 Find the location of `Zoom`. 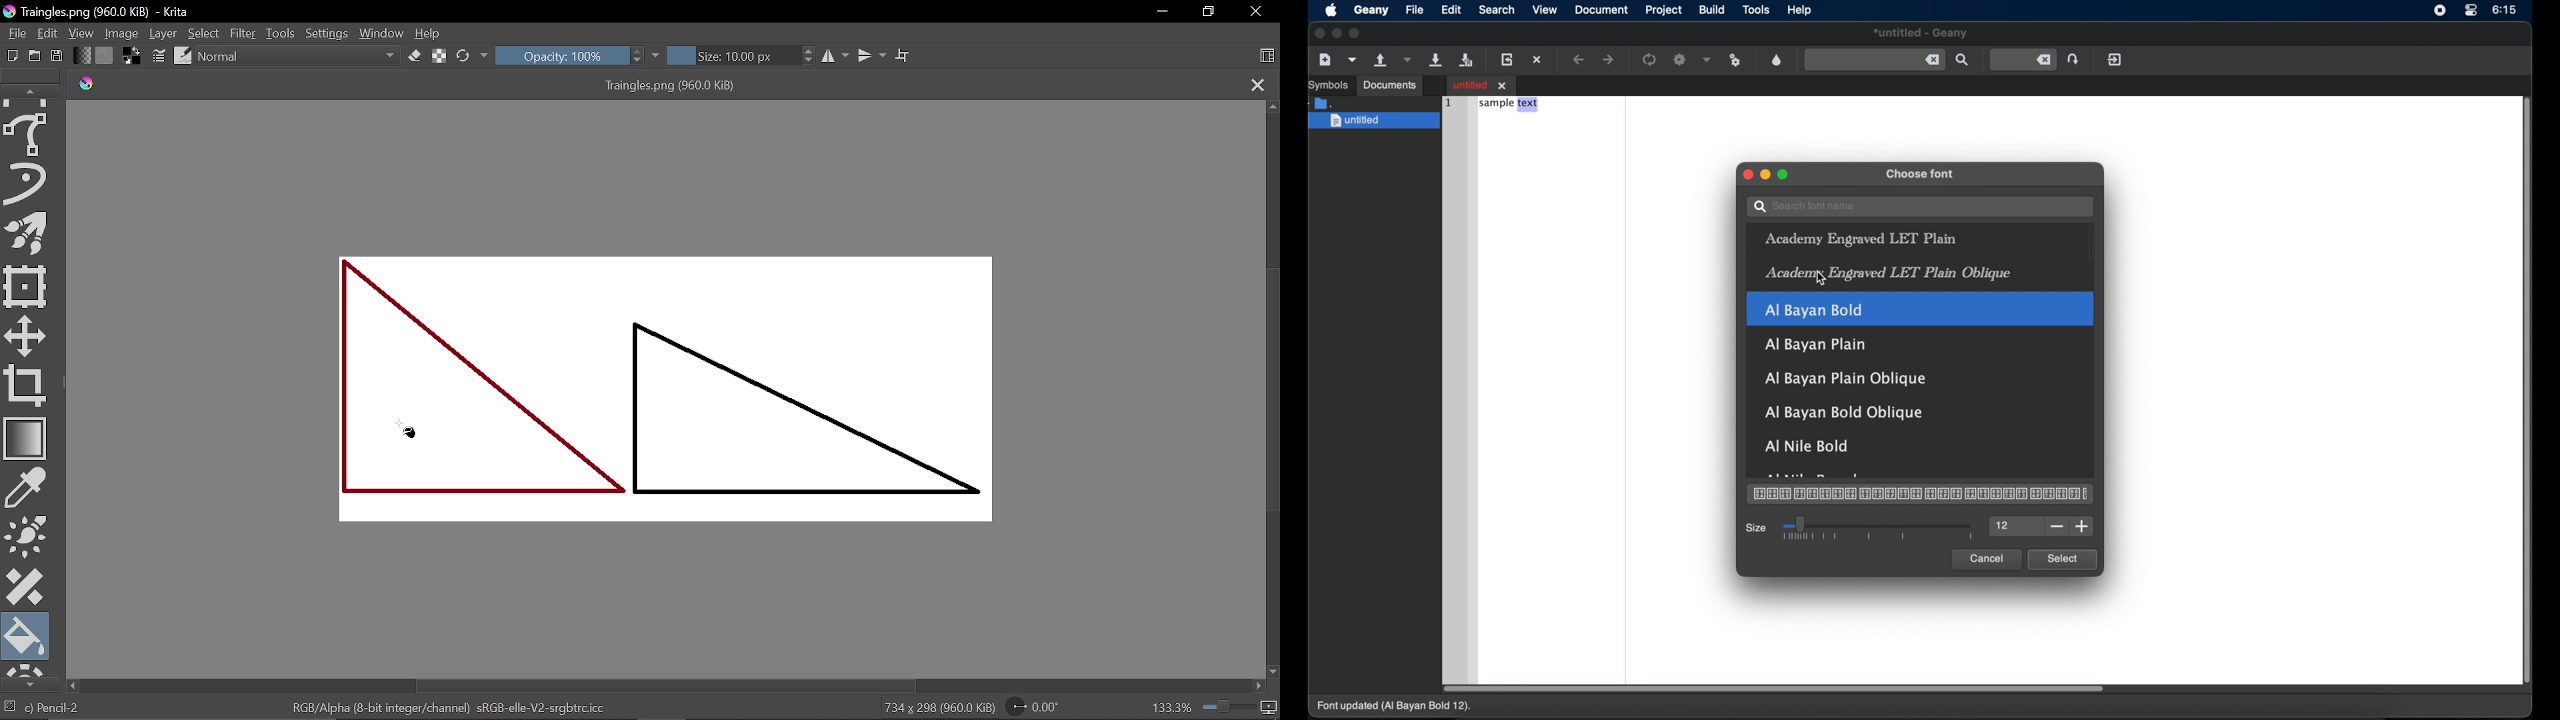

Zoom is located at coordinates (1226, 708).